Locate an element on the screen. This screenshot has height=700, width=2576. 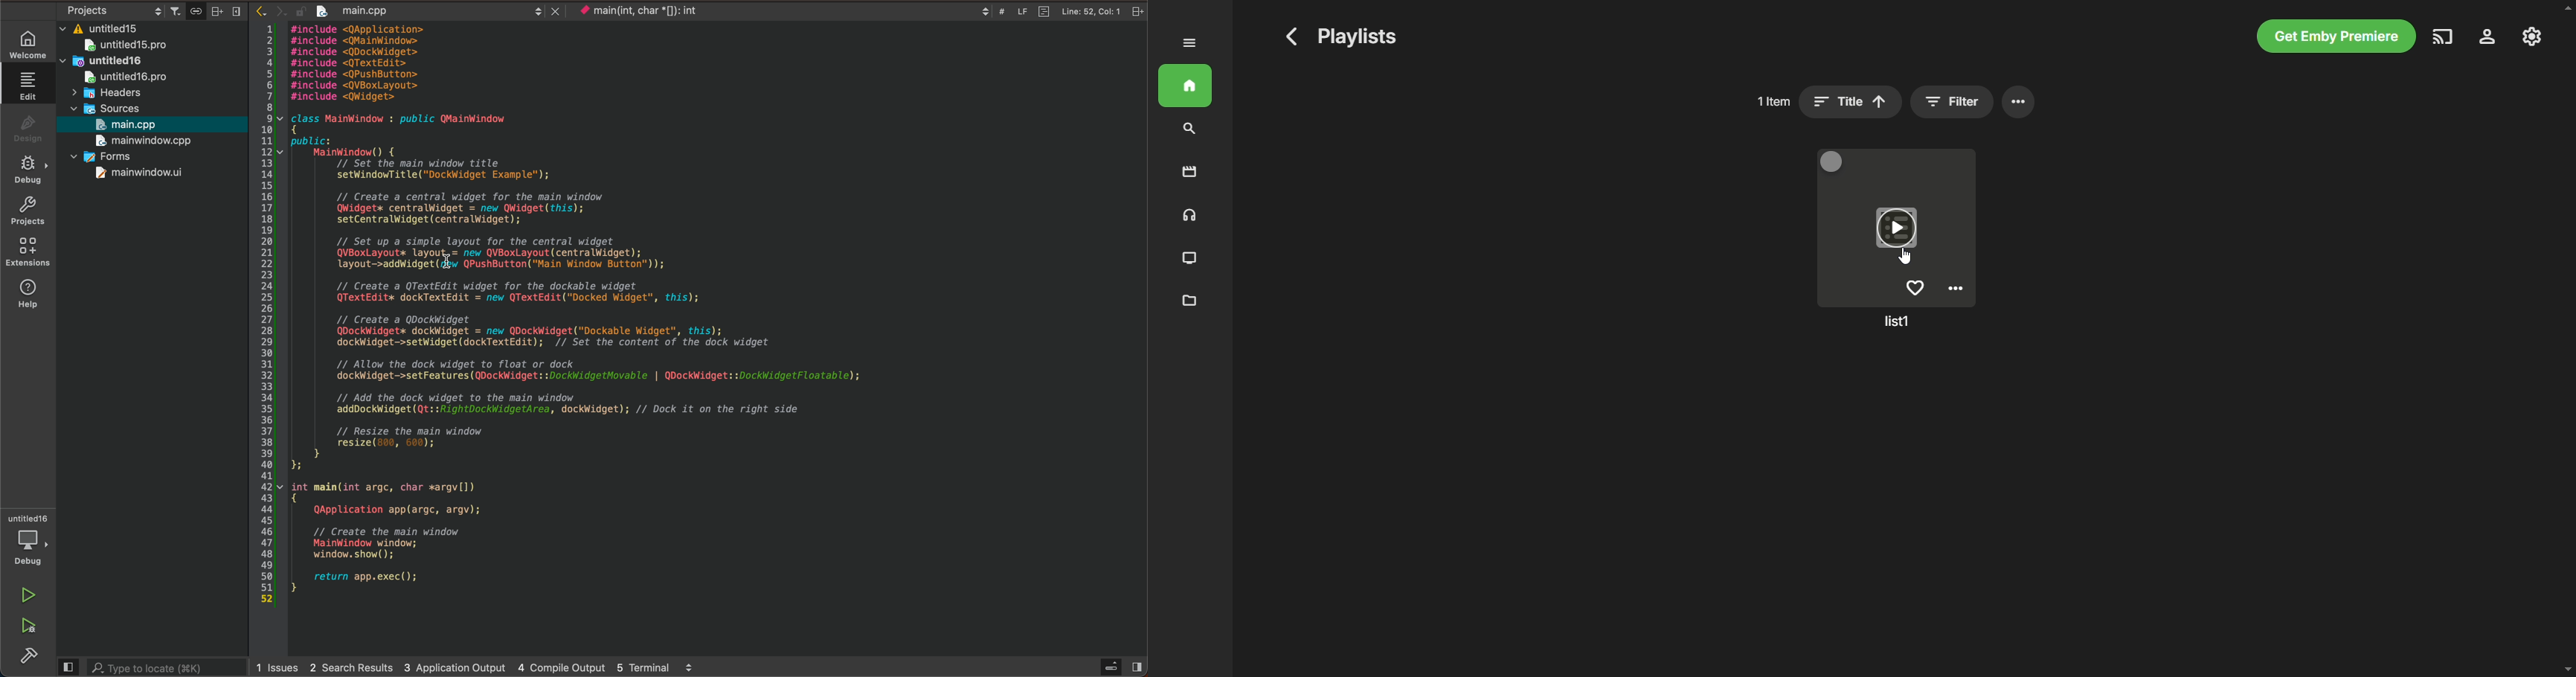
settings is located at coordinates (2019, 101).